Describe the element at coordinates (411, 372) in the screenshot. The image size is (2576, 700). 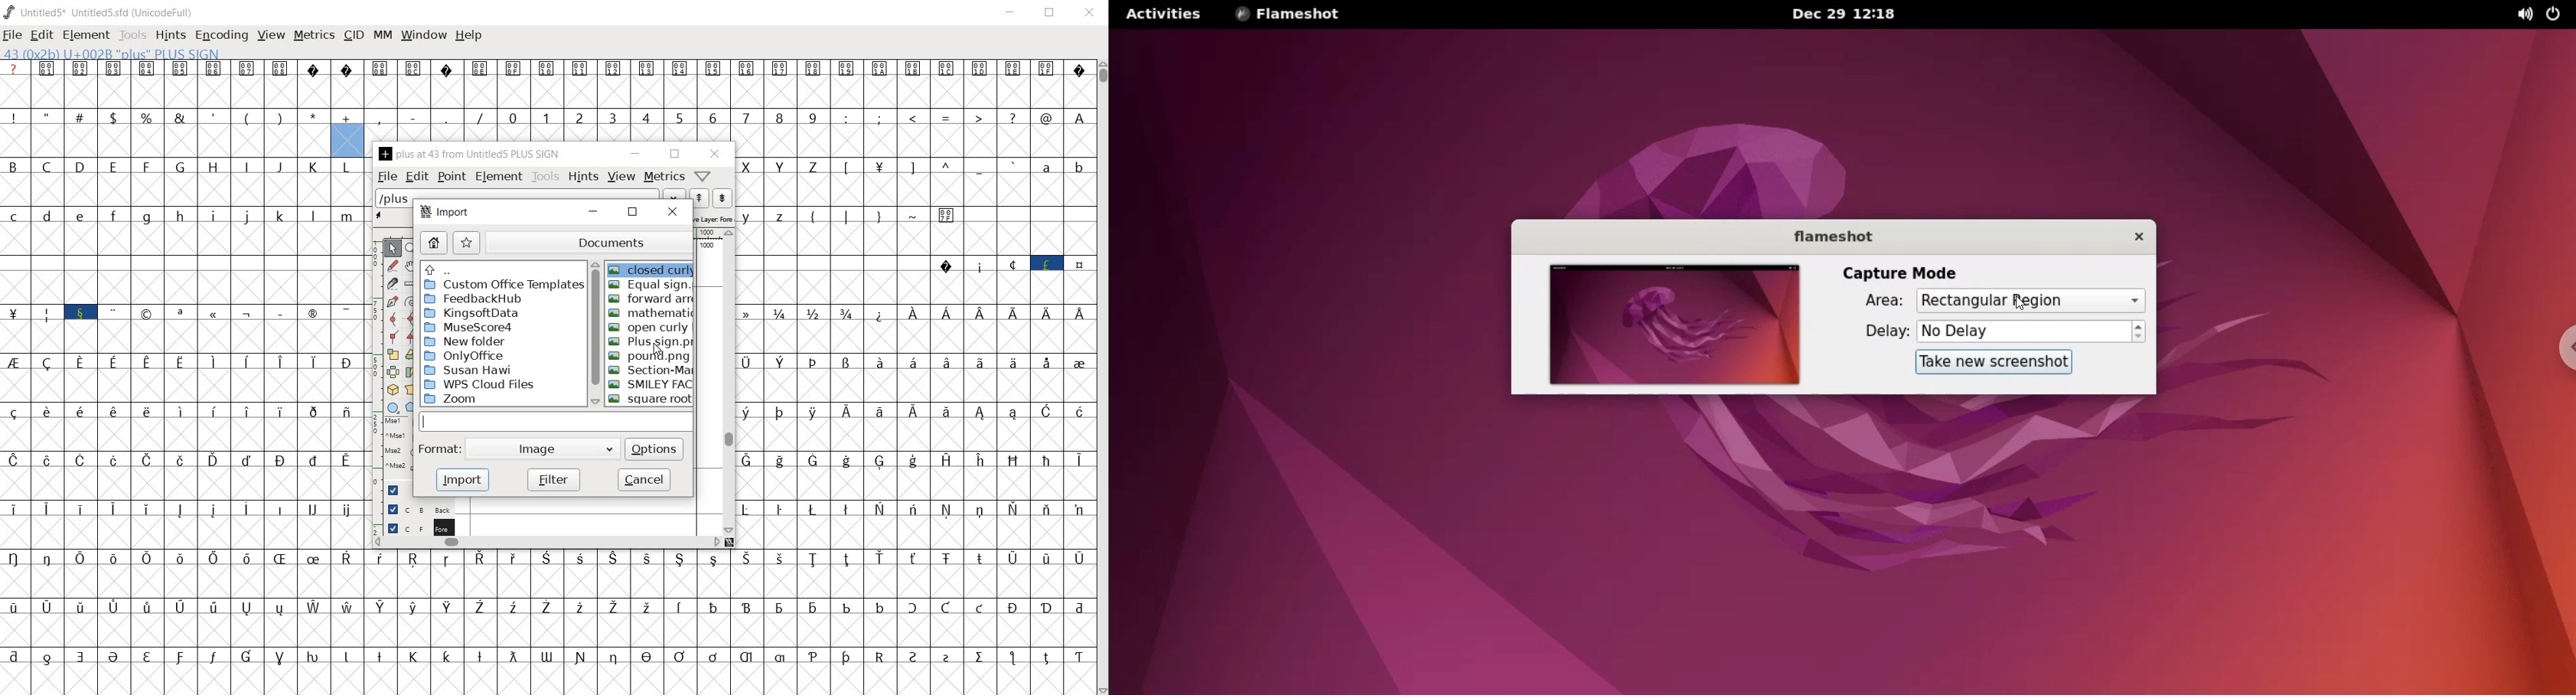
I see `skew the selection` at that location.